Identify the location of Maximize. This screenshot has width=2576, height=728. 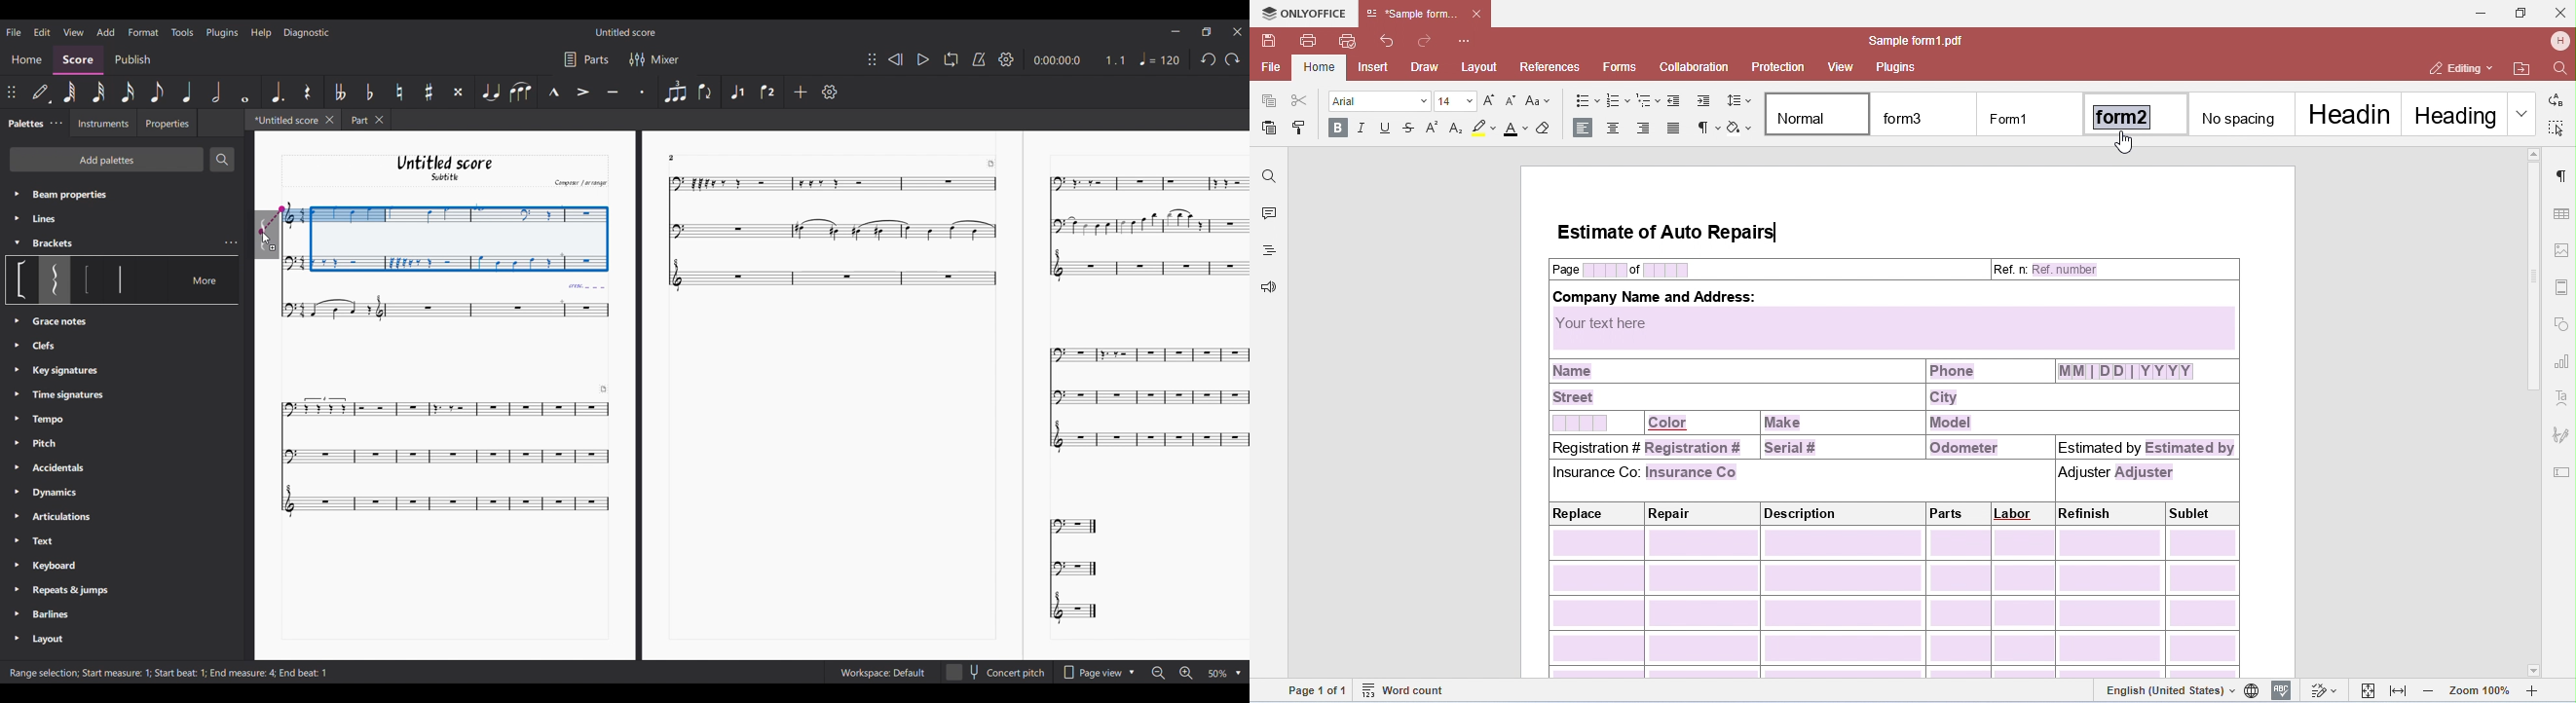
(1207, 33).